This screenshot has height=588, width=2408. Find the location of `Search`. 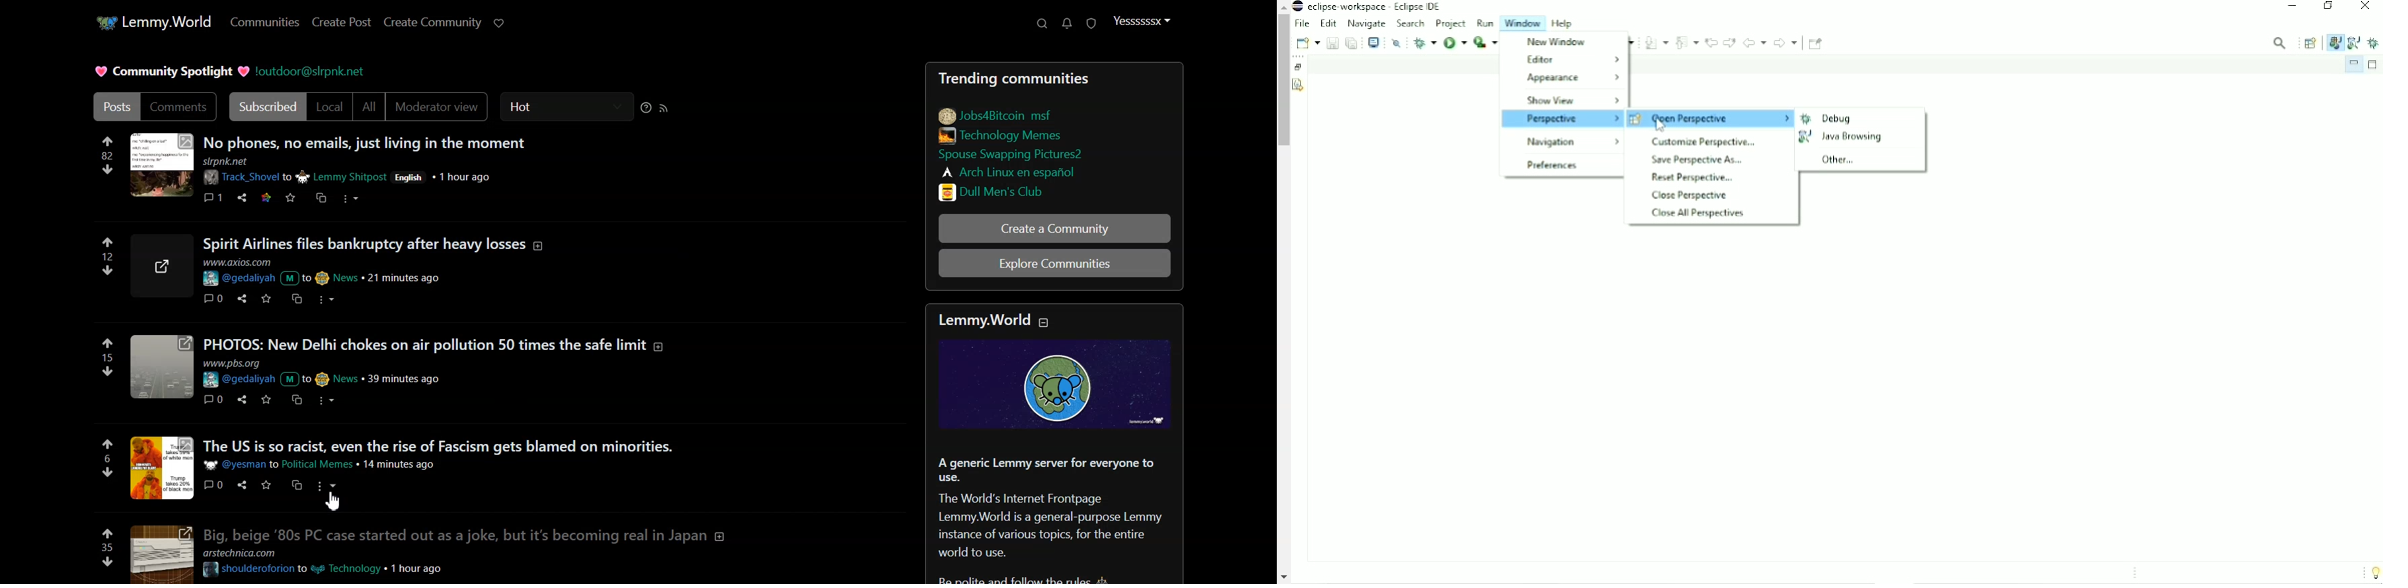

Search is located at coordinates (1042, 24).